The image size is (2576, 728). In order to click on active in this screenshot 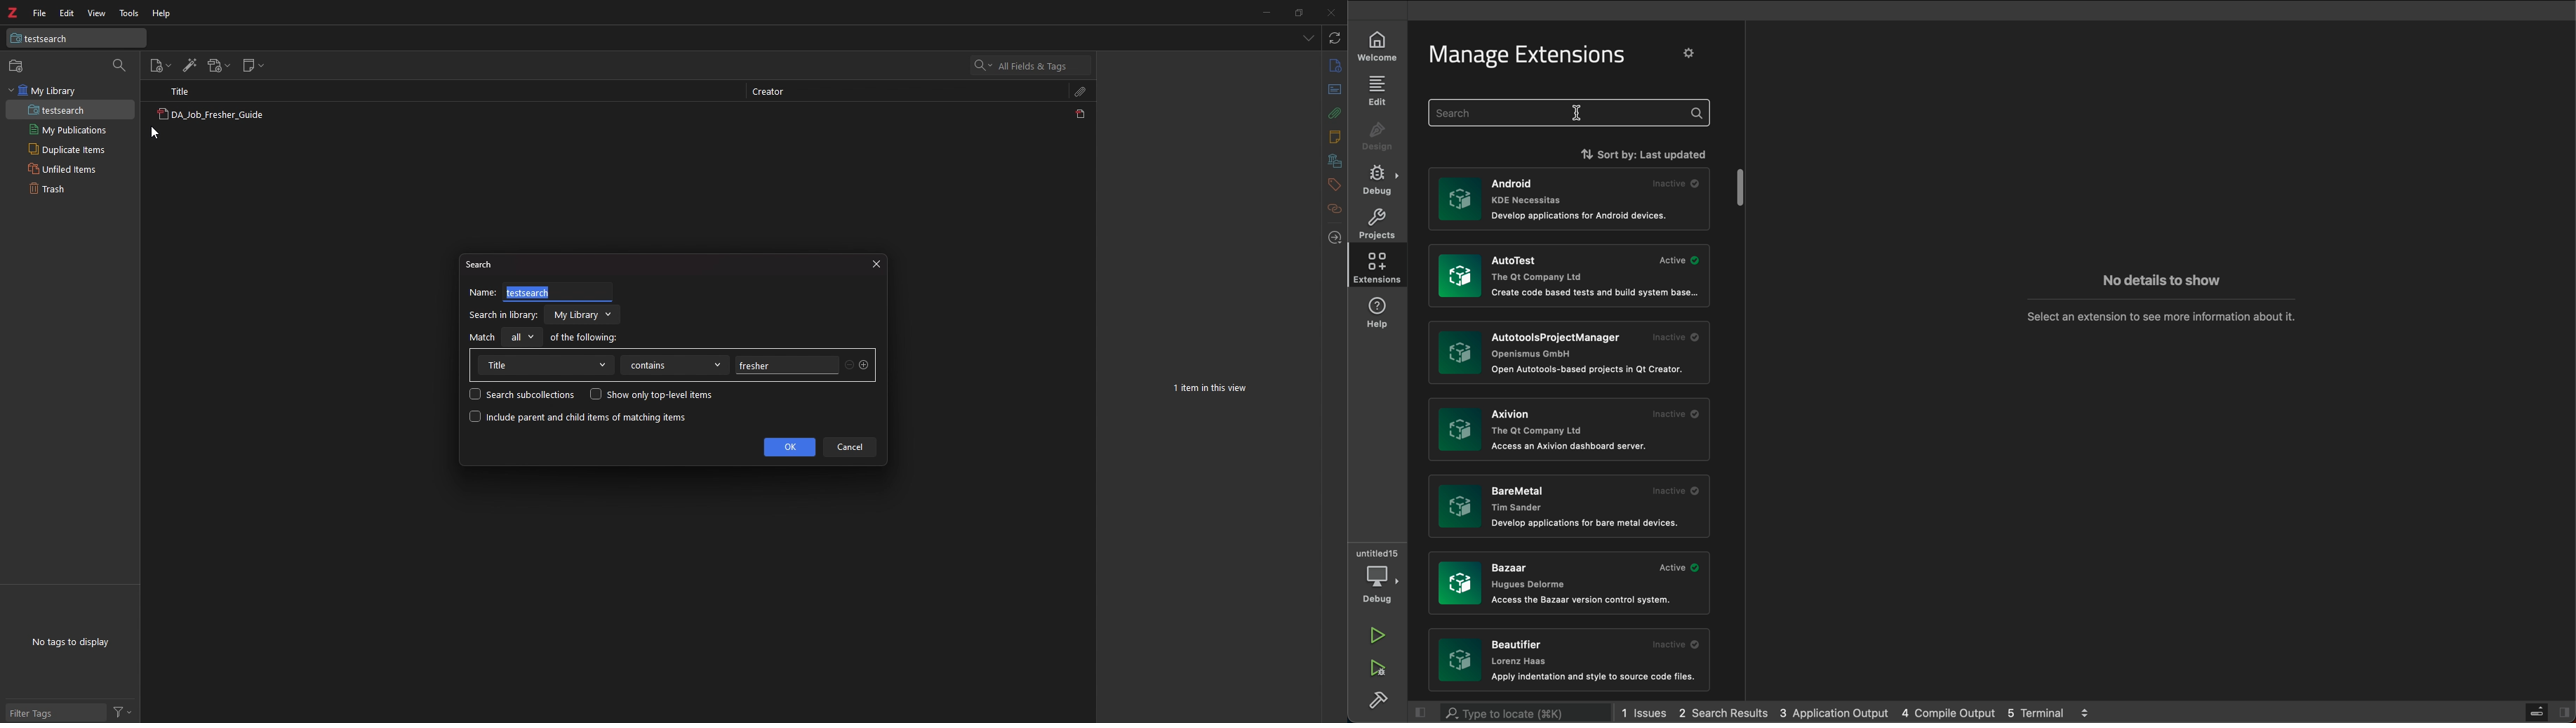, I will do `click(1678, 260)`.